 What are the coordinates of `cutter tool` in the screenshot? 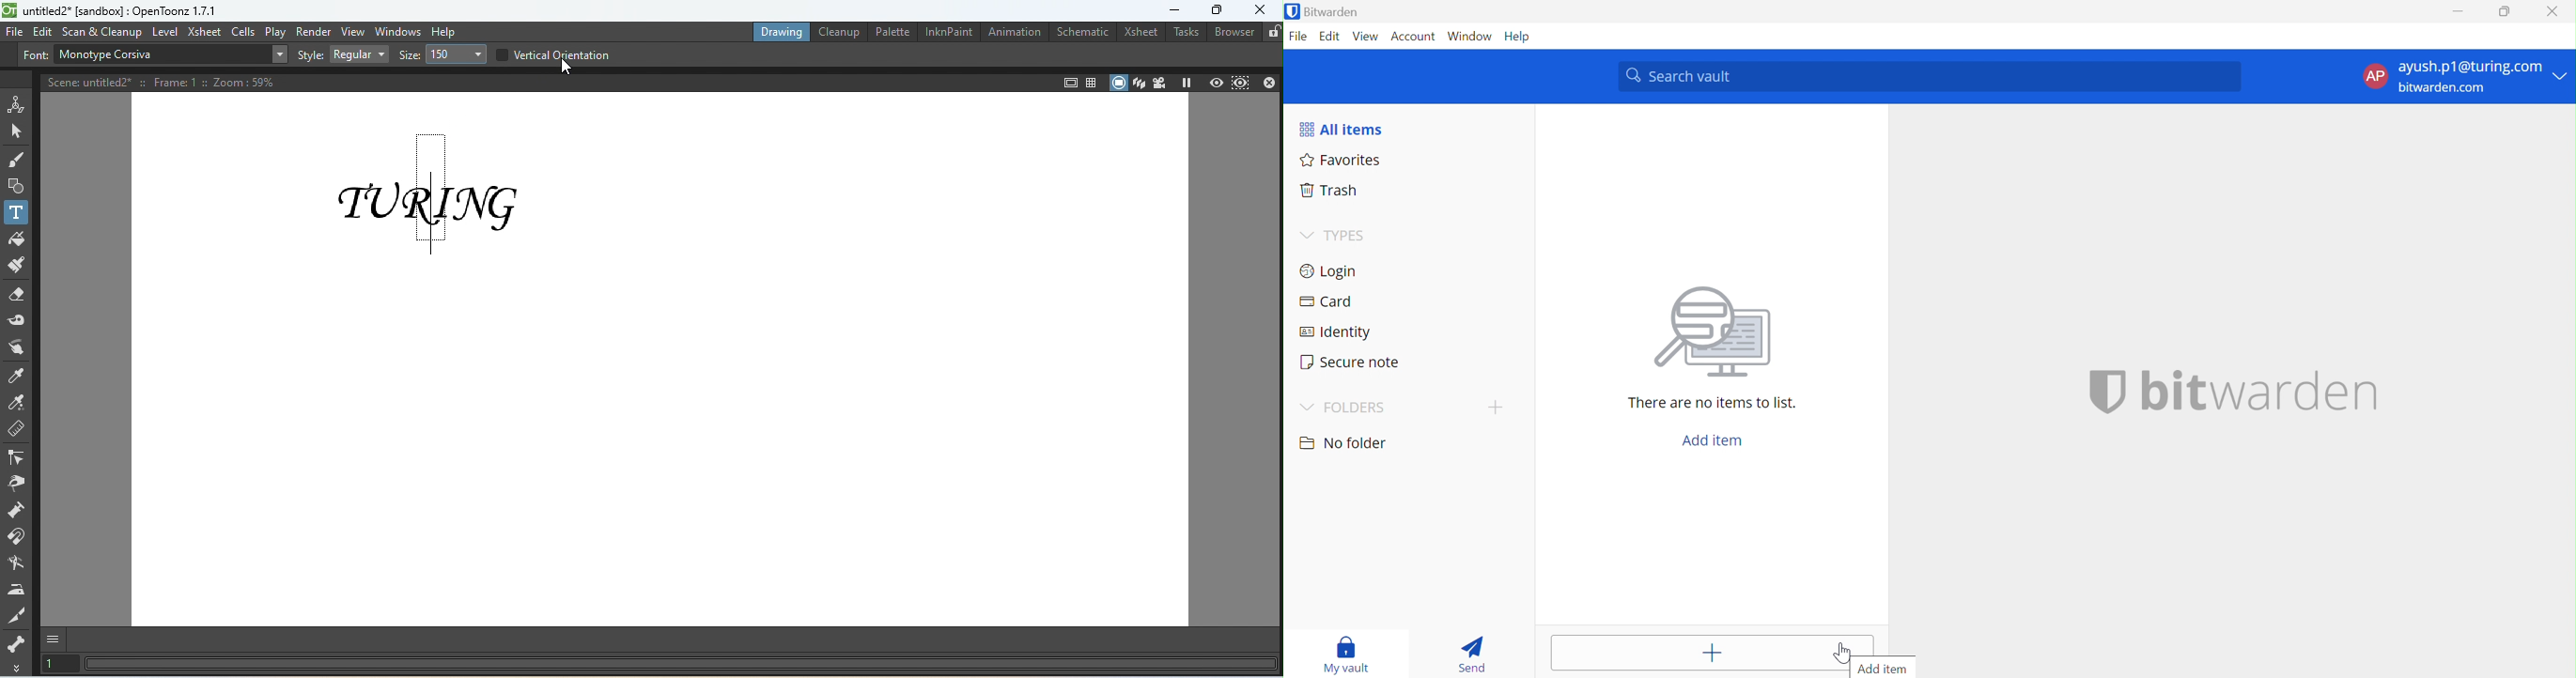 It's located at (18, 613).